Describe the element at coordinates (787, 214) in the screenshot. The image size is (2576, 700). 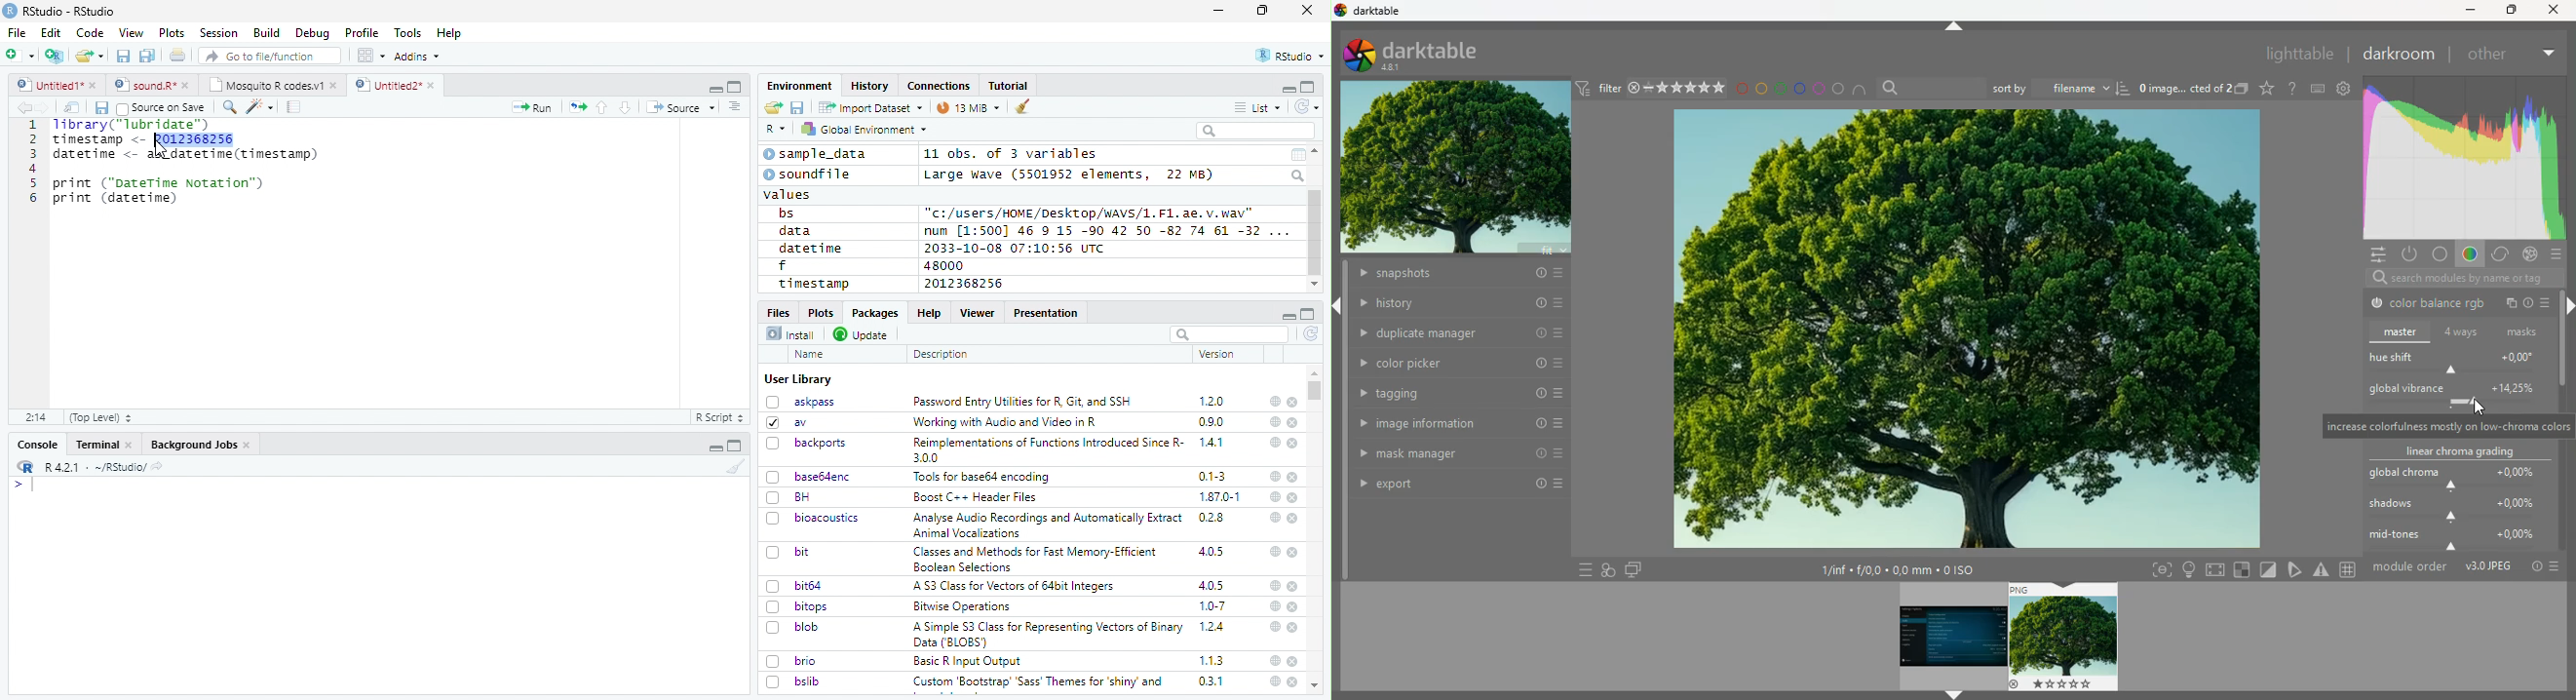
I see `bs` at that location.